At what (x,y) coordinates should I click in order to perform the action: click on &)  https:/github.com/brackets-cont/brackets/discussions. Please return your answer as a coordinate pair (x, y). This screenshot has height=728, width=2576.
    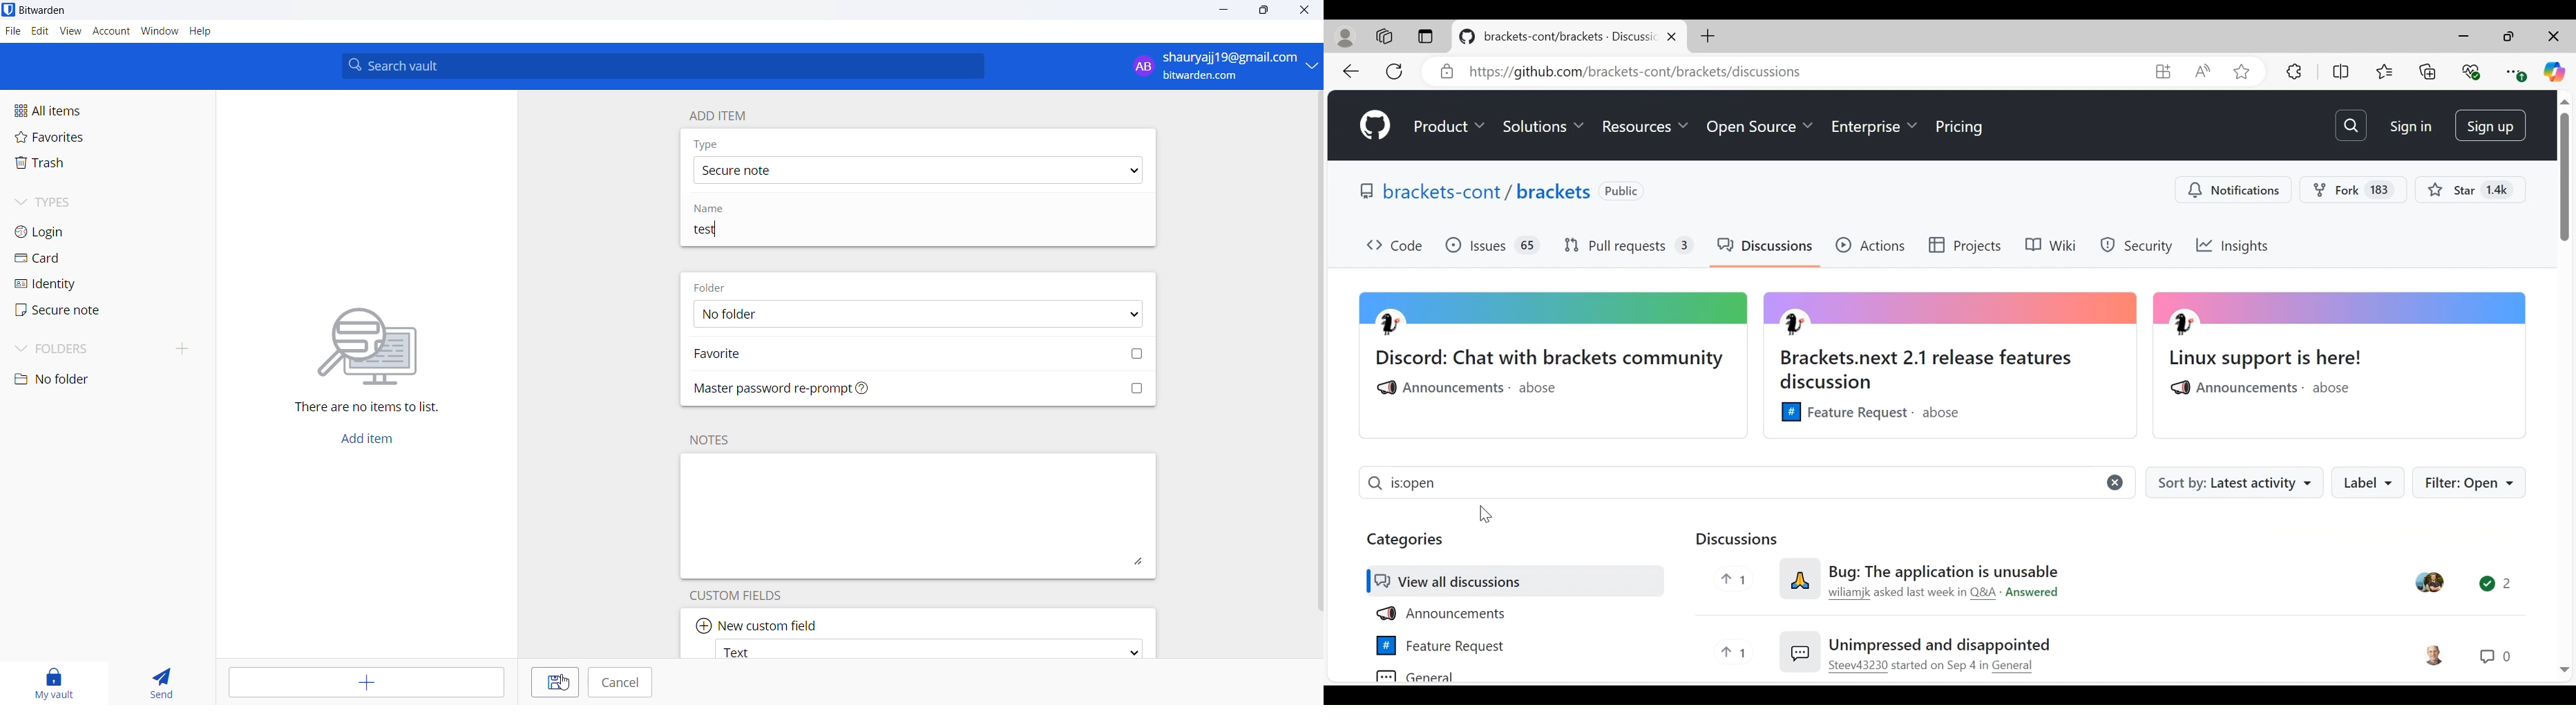
    Looking at the image, I should click on (1638, 72).